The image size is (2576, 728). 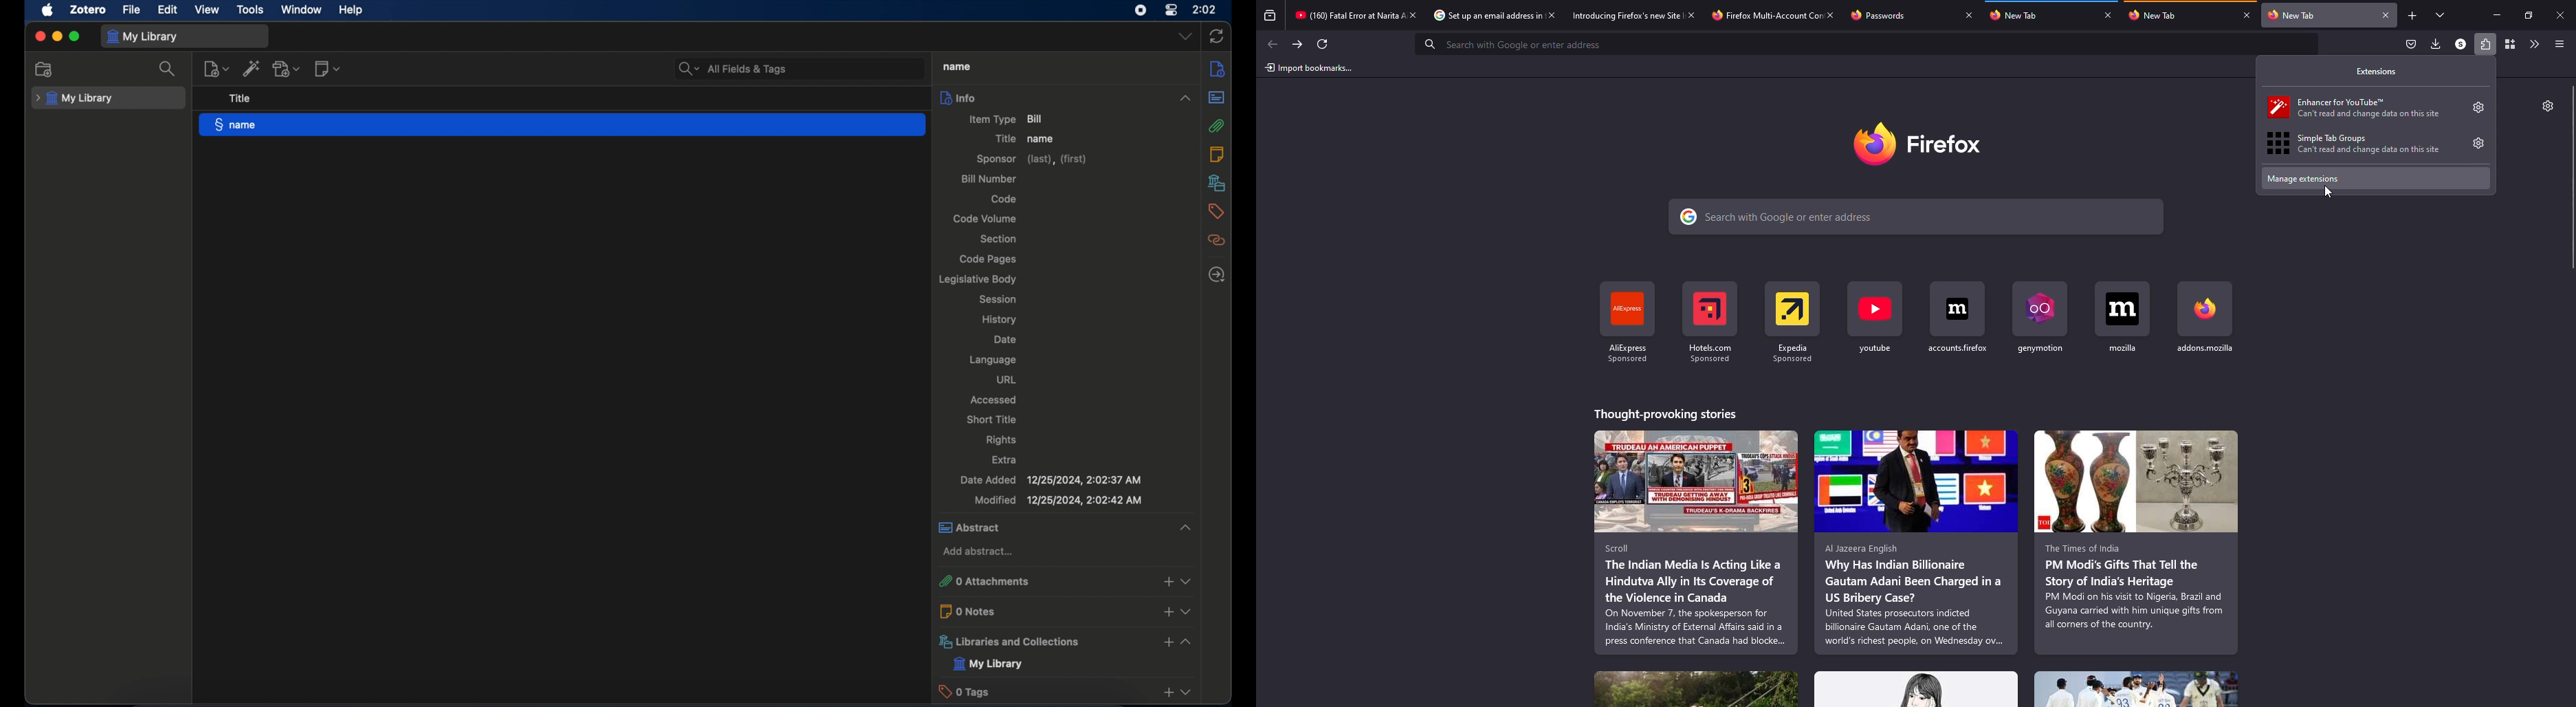 What do you see at coordinates (1218, 37) in the screenshot?
I see `sync` at bounding box center [1218, 37].